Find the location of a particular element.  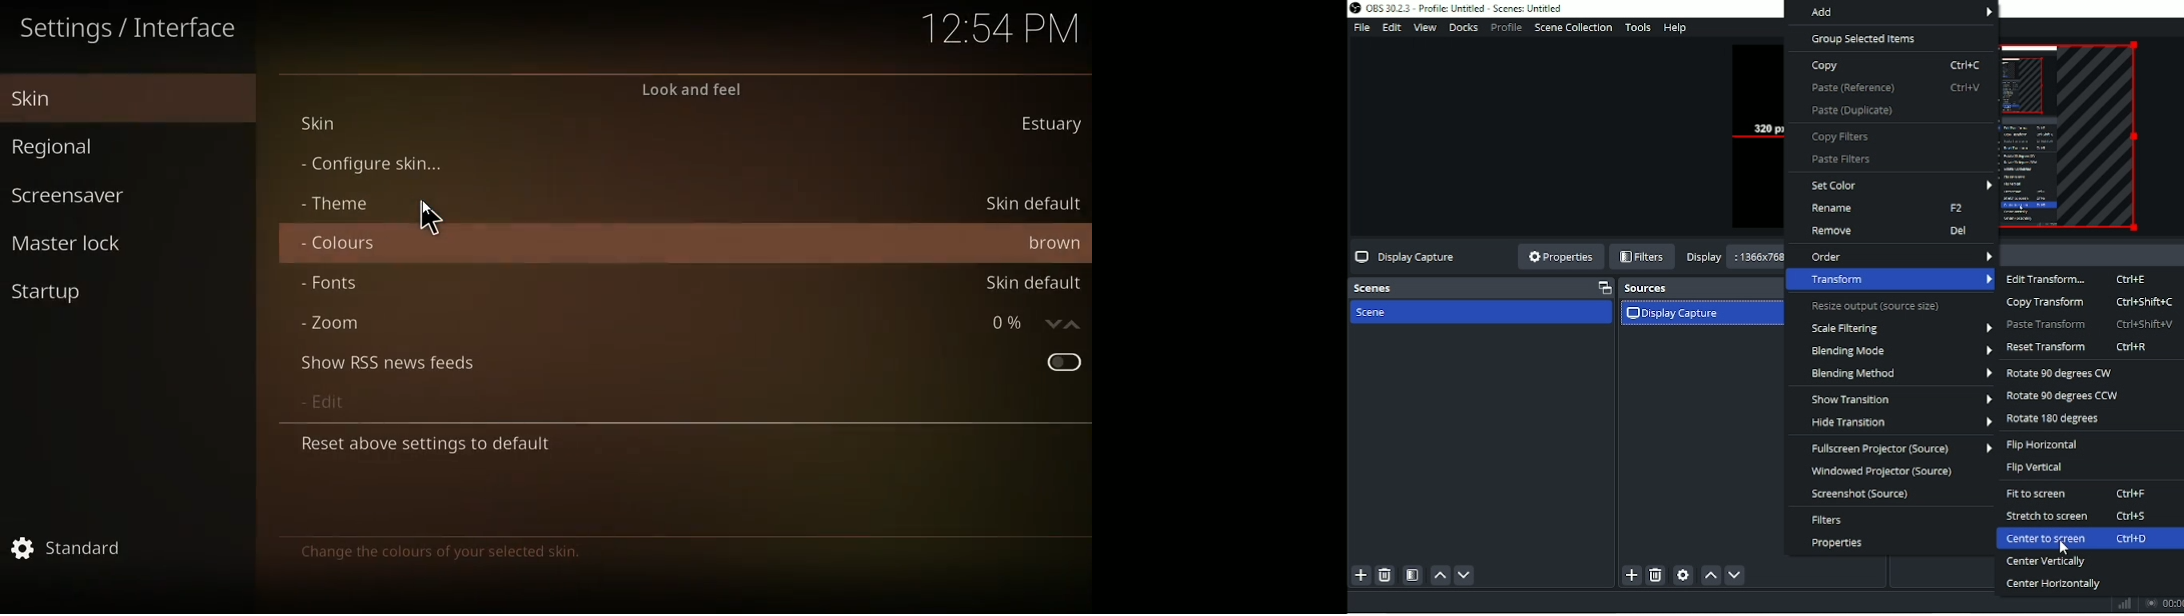

Title is located at coordinates (1463, 8).